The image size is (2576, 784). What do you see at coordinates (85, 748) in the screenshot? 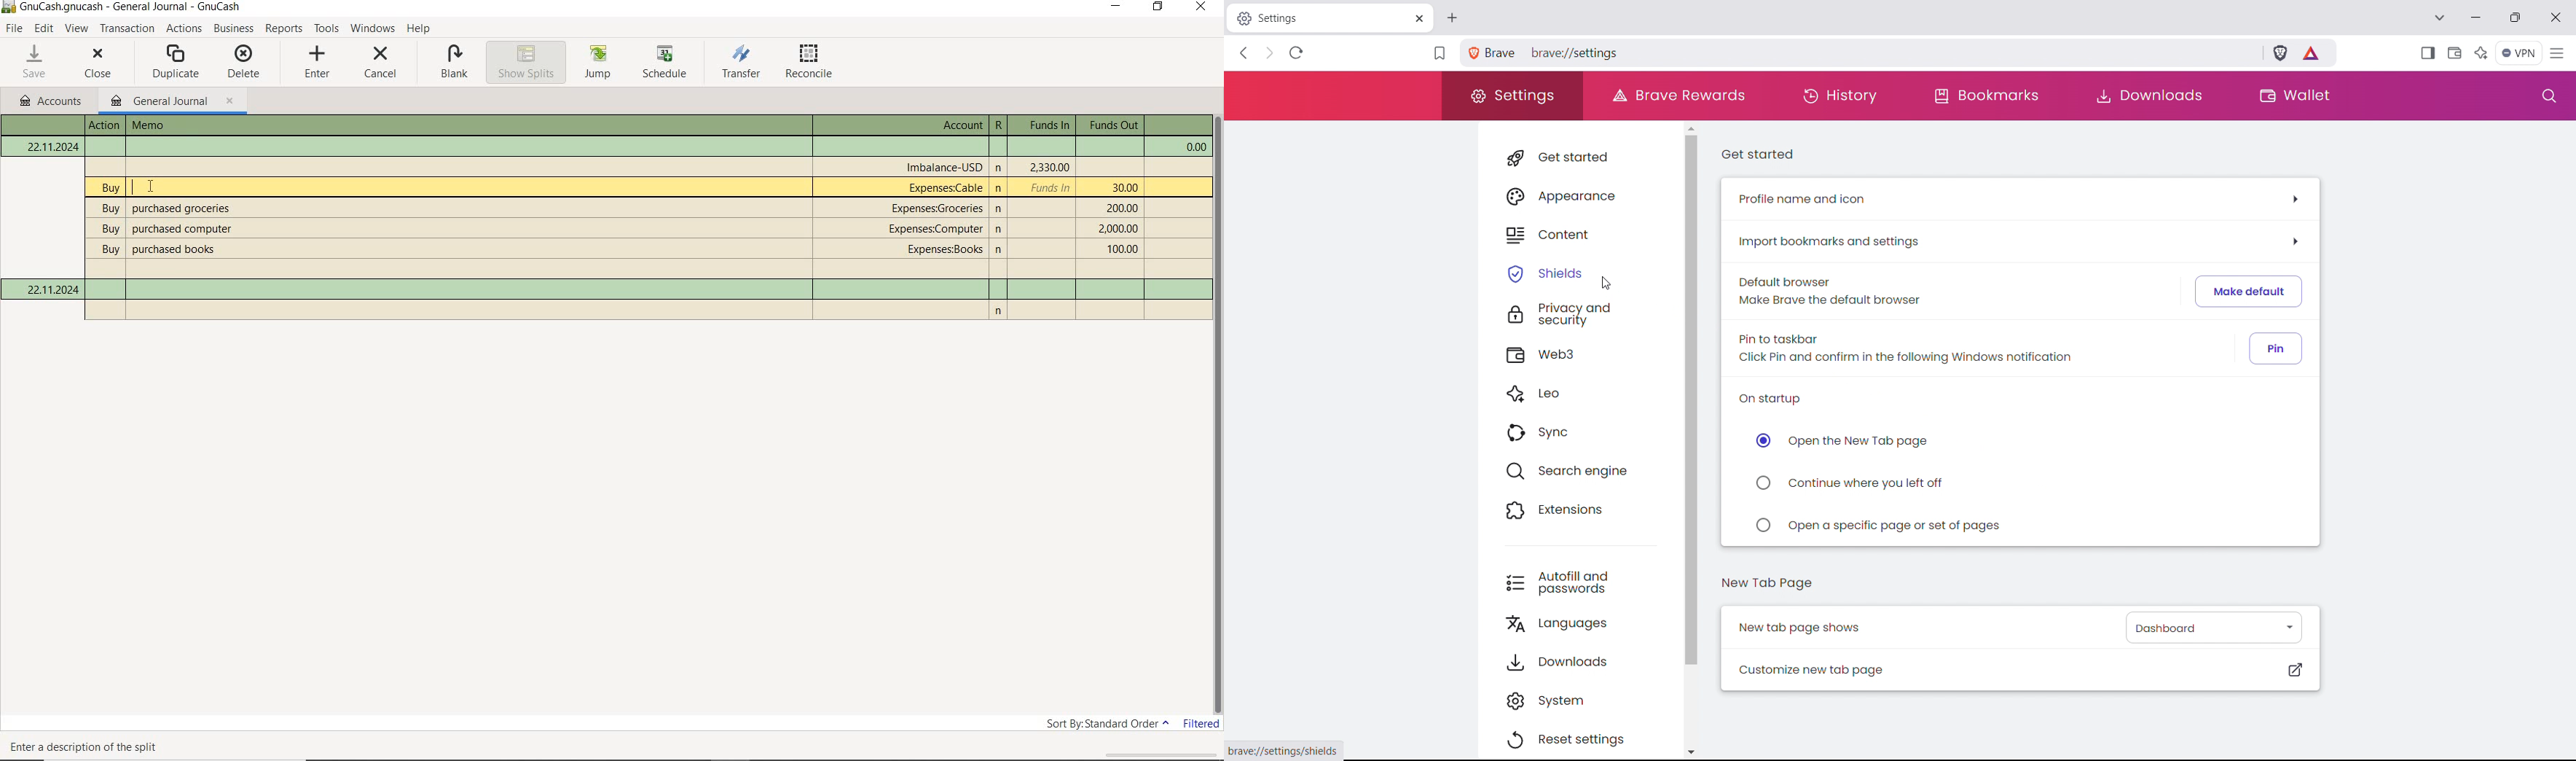
I see `Text` at bounding box center [85, 748].